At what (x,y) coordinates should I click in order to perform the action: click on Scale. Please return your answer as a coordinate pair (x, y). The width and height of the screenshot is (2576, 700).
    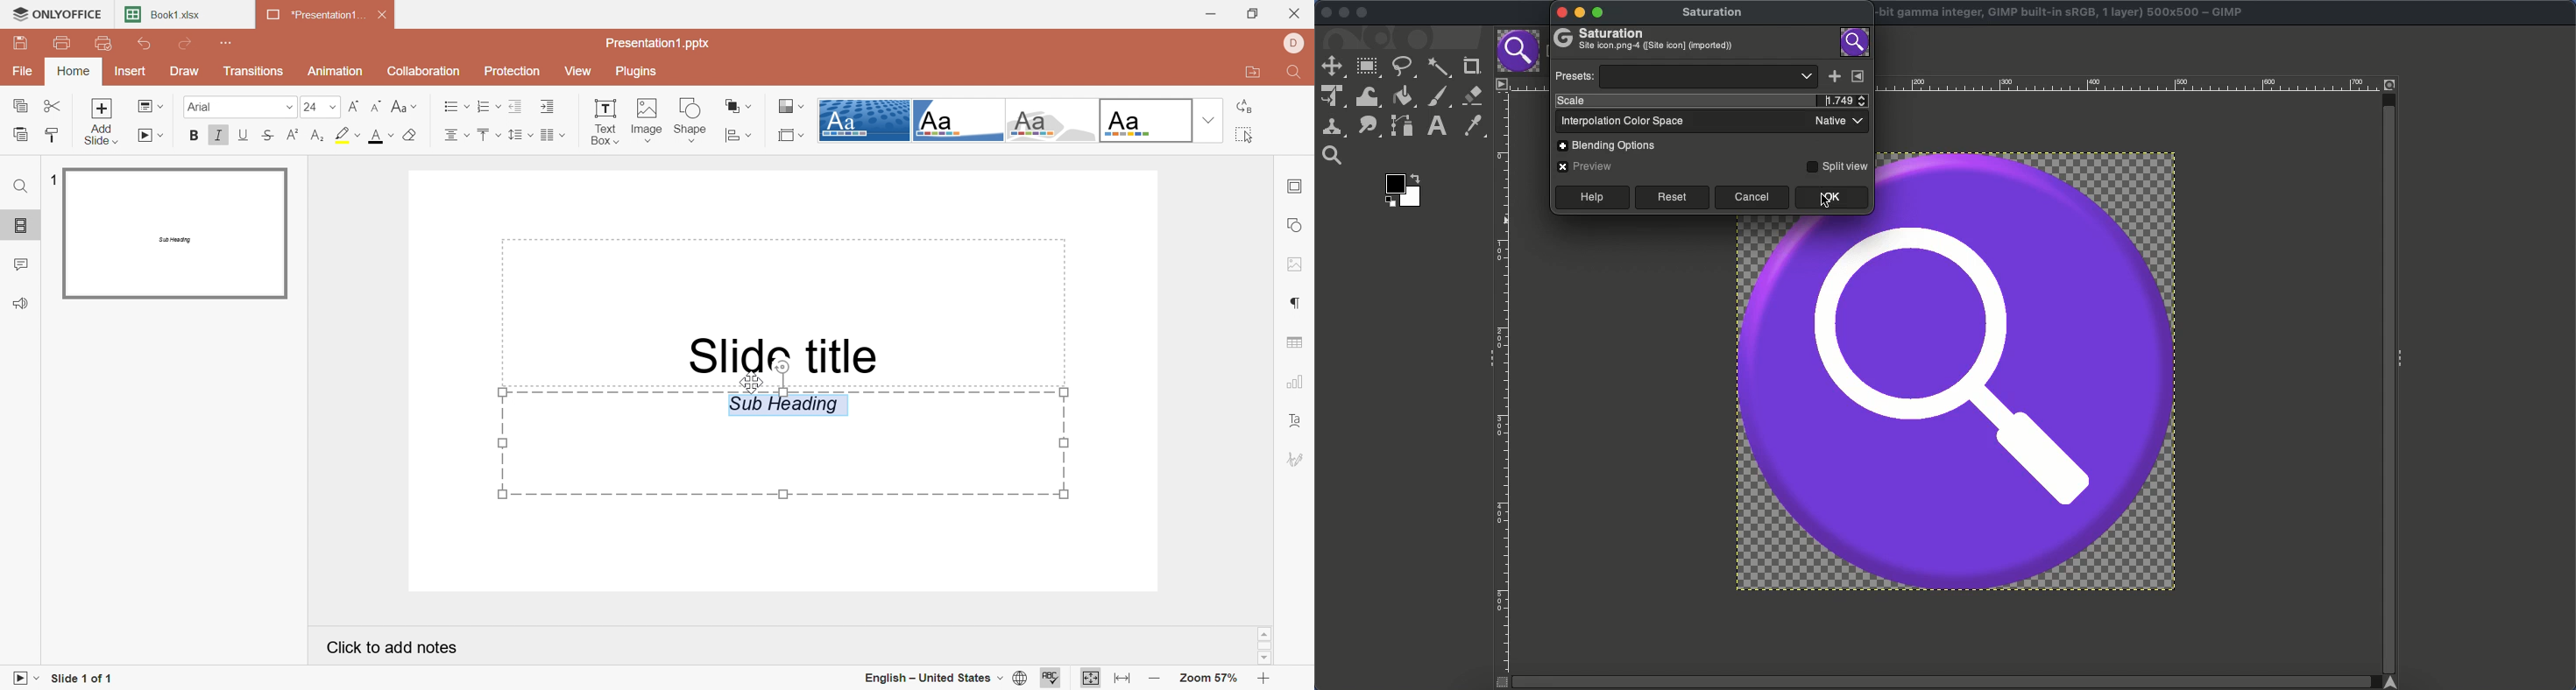
    Looking at the image, I should click on (1678, 100).